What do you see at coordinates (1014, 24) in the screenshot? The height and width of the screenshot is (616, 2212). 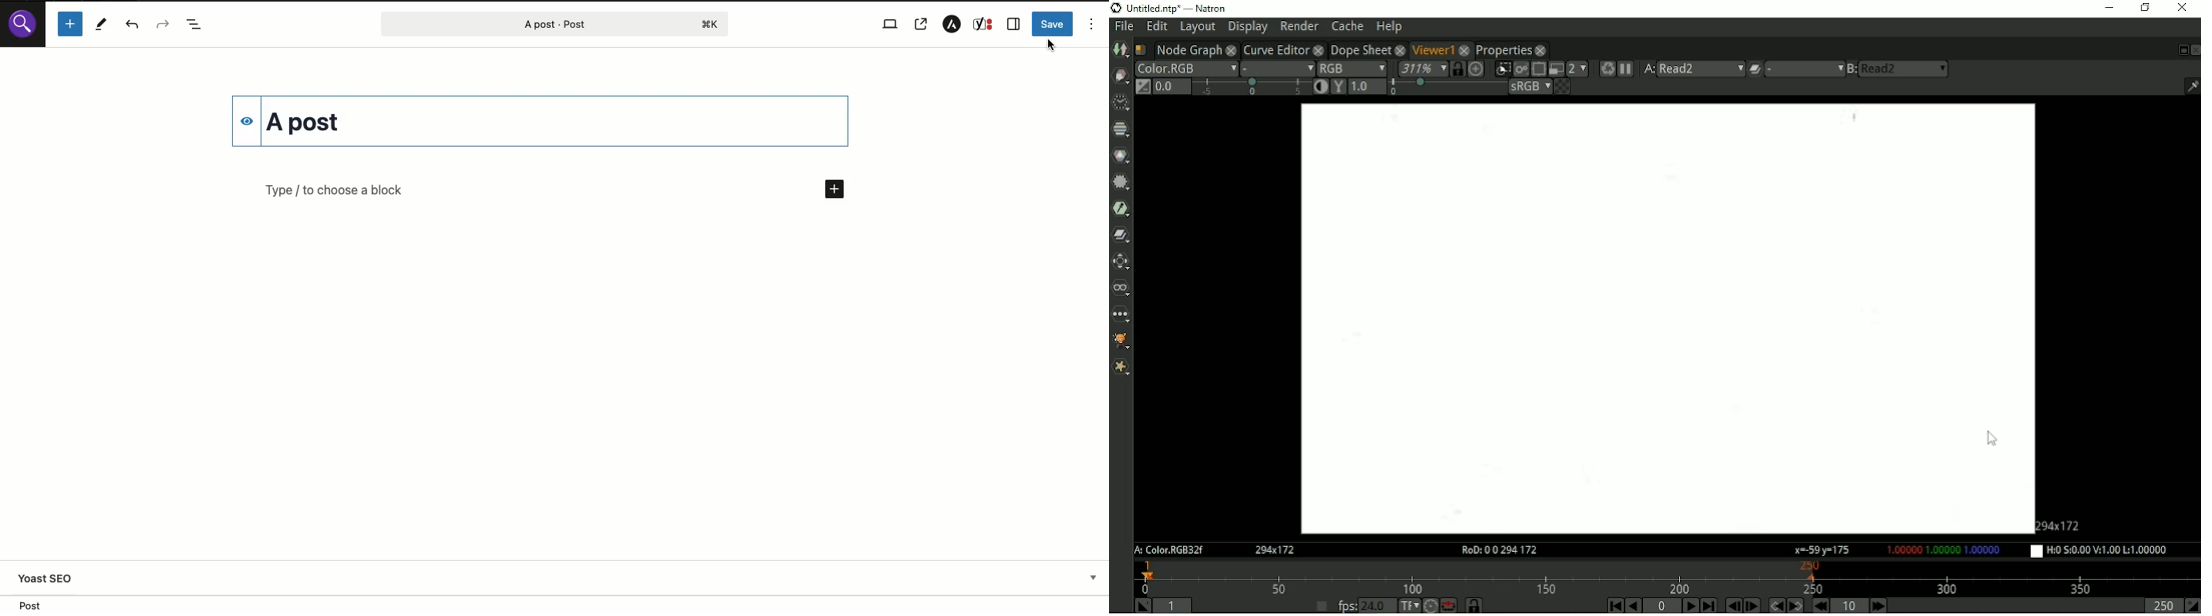 I see `Sidebar` at bounding box center [1014, 24].